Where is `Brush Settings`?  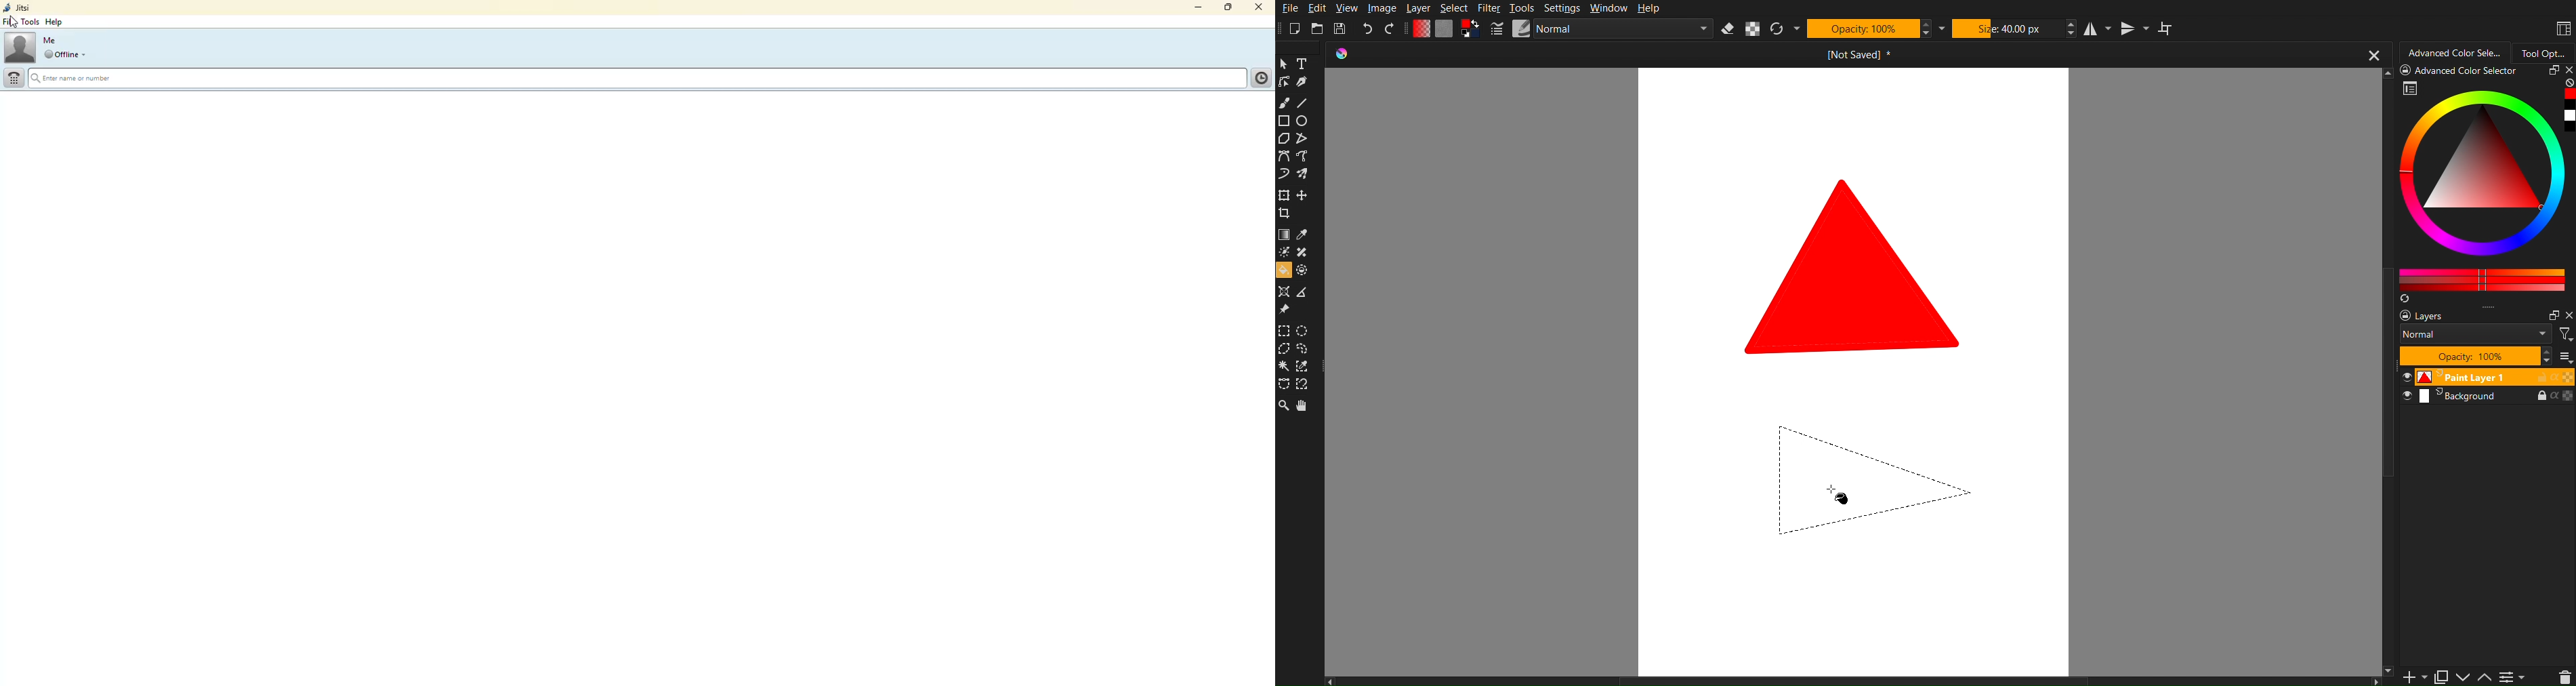 Brush Settings is located at coordinates (1601, 31).